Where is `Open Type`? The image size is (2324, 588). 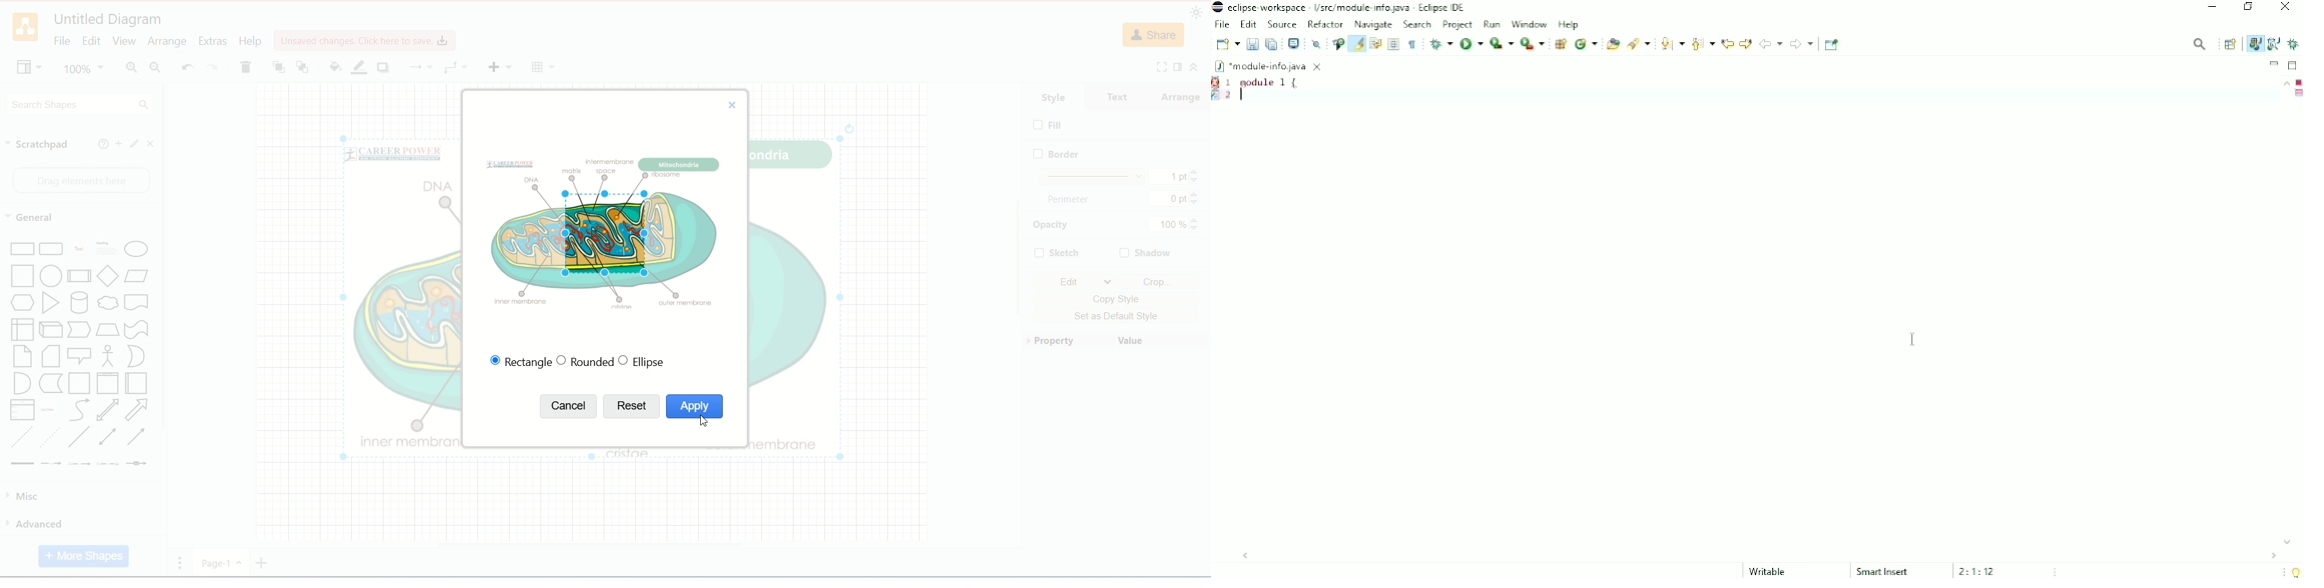 Open Type is located at coordinates (1612, 44).